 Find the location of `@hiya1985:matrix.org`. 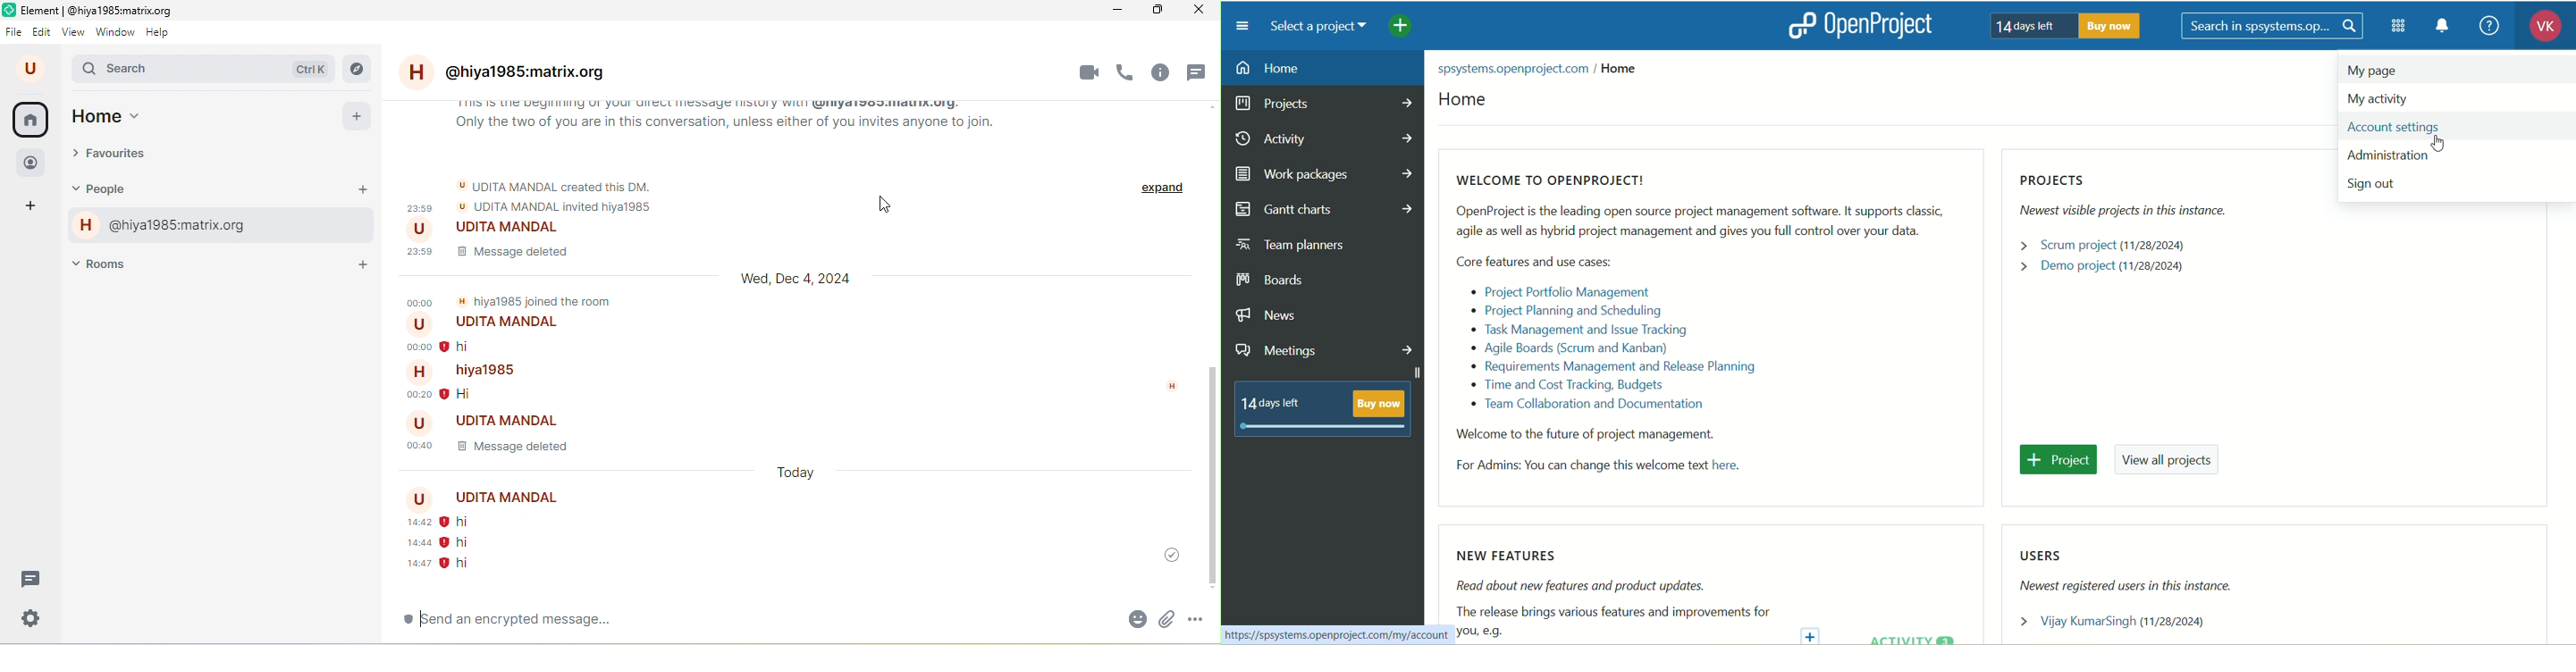

@hiya1985:matrix.org is located at coordinates (162, 227).